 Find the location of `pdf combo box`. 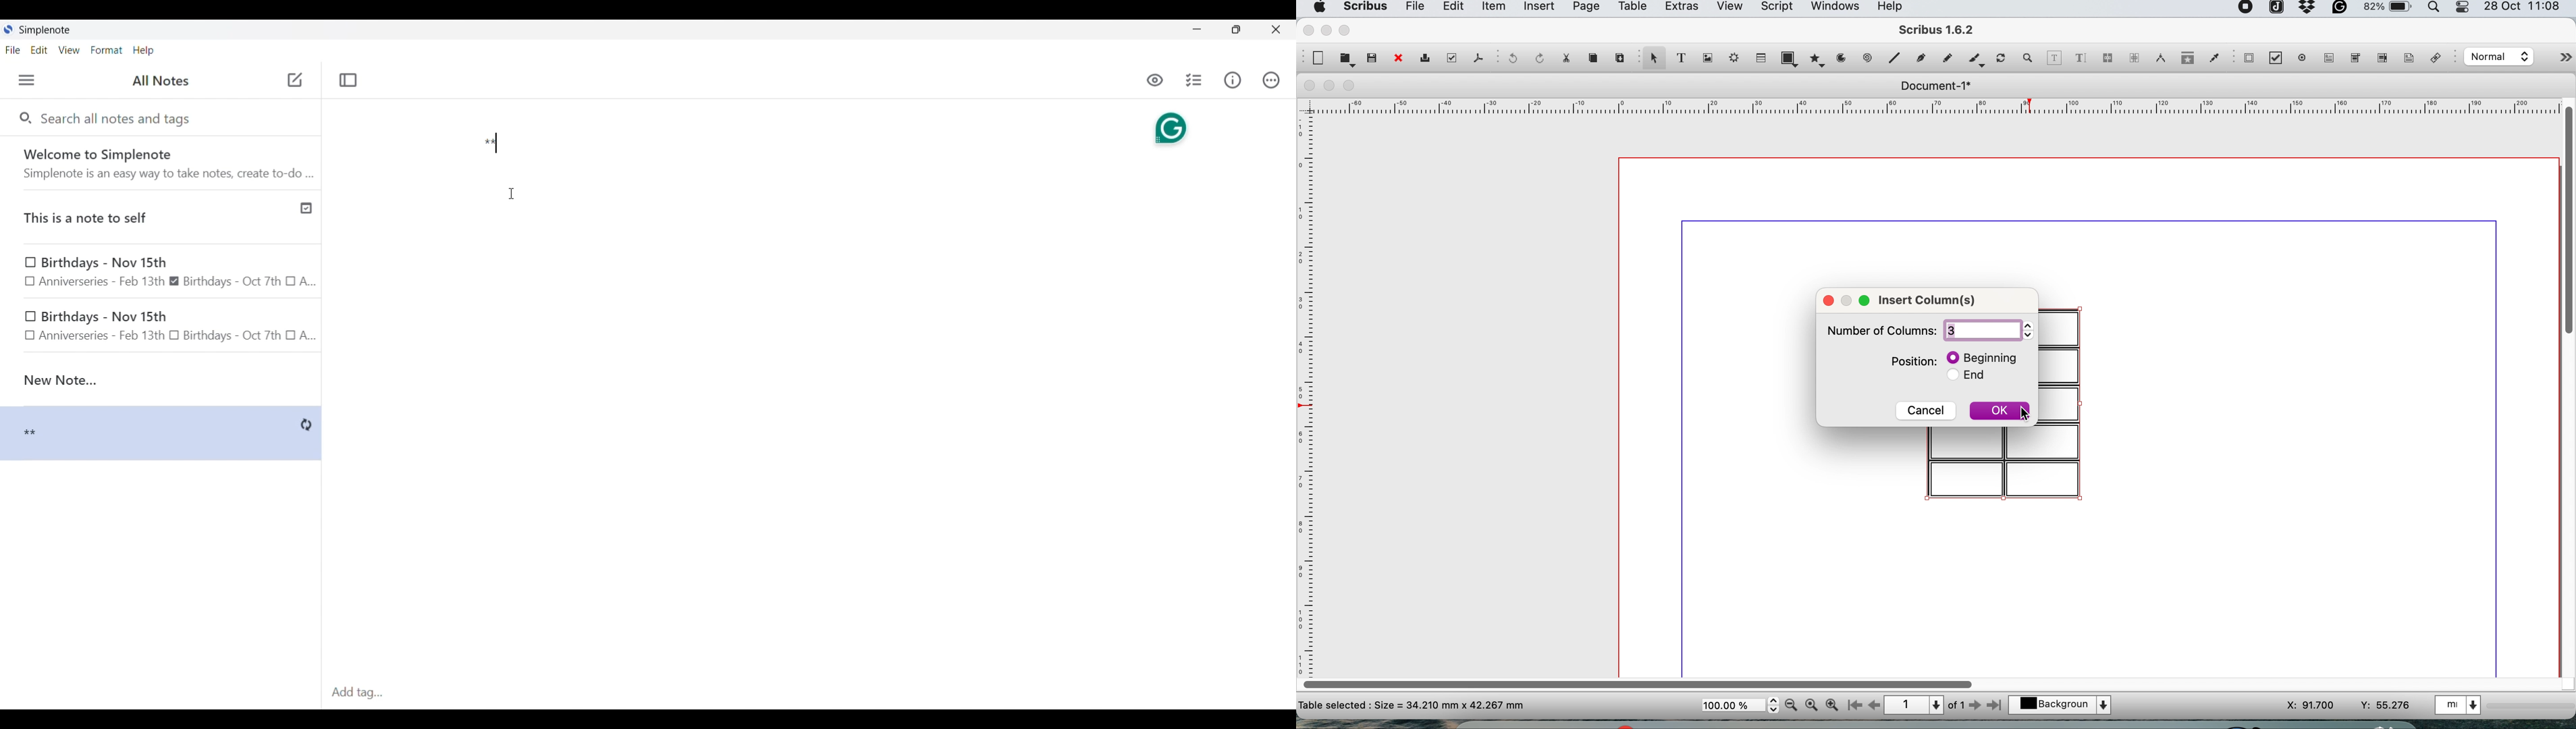

pdf combo box is located at coordinates (2354, 60).